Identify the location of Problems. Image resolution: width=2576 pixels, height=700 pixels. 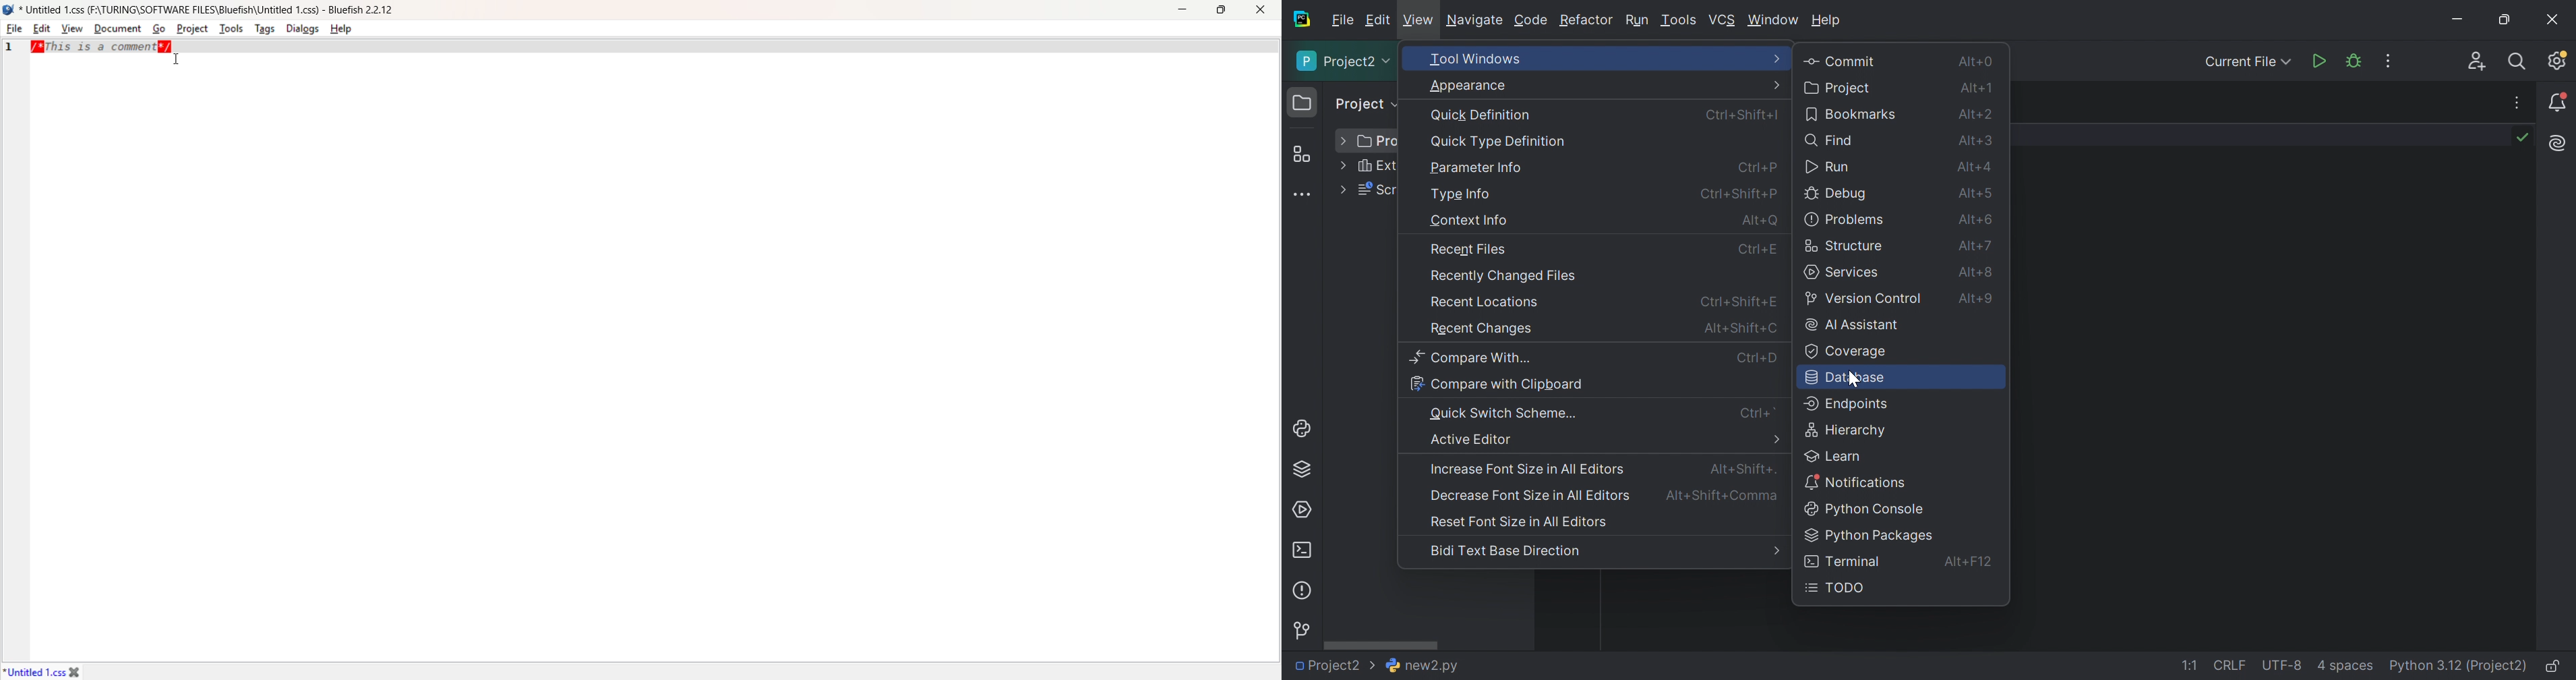
(1304, 590).